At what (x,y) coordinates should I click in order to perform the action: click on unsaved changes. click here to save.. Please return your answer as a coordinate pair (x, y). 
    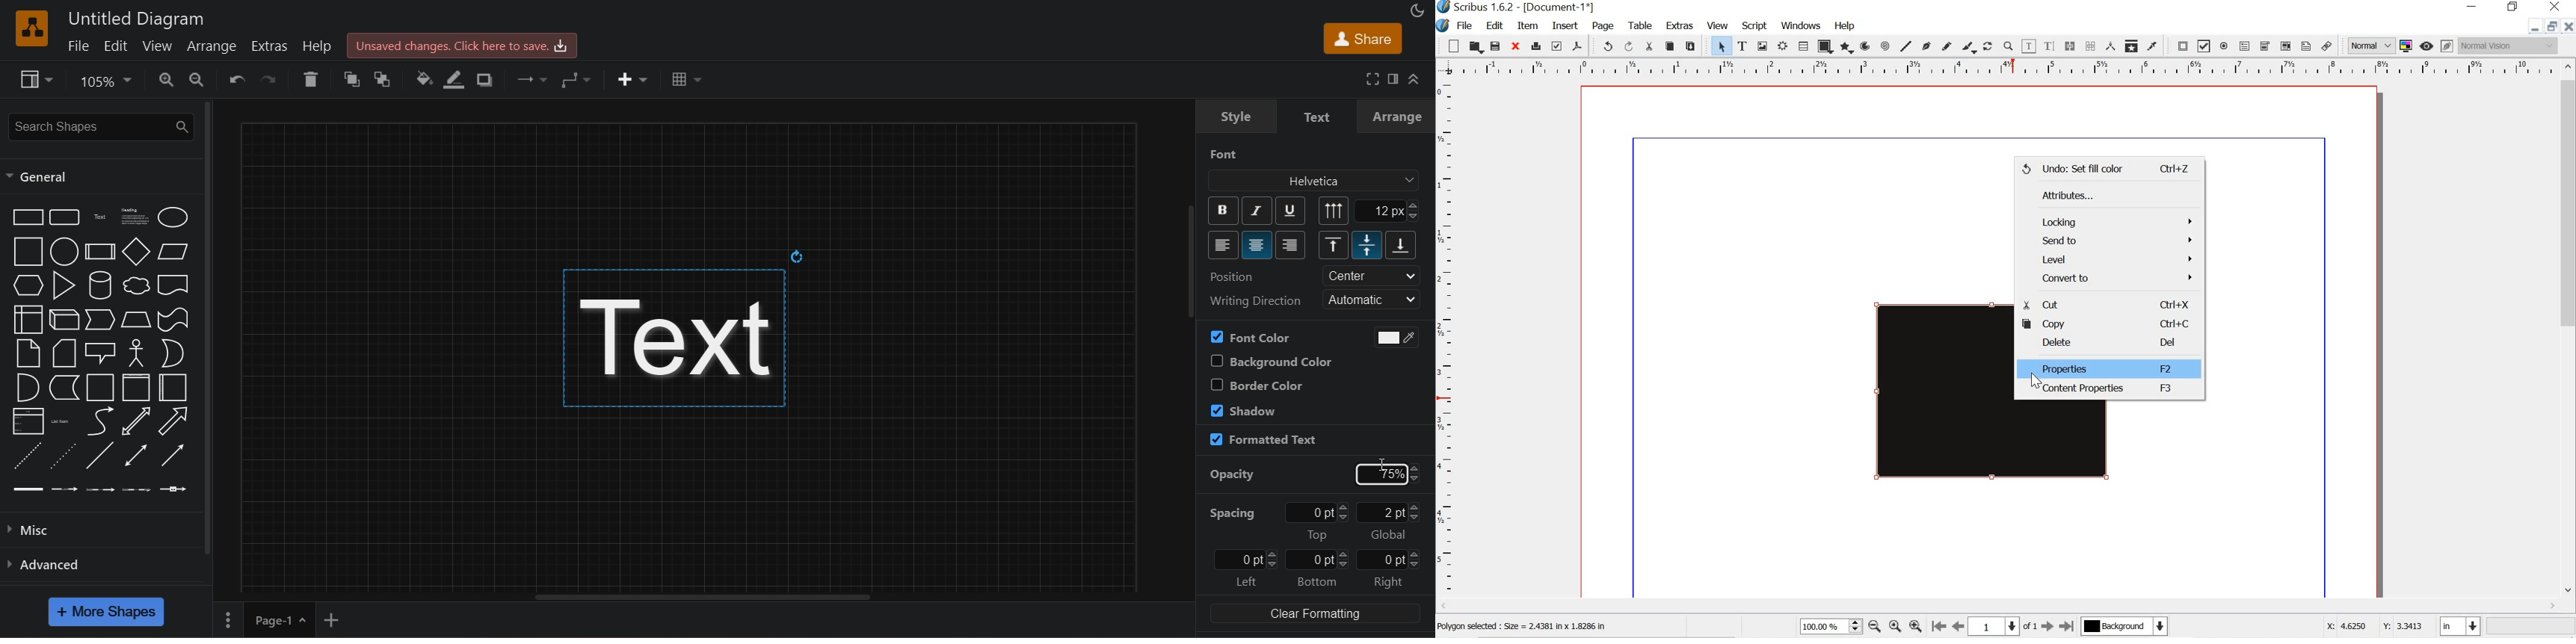
    Looking at the image, I should click on (463, 46).